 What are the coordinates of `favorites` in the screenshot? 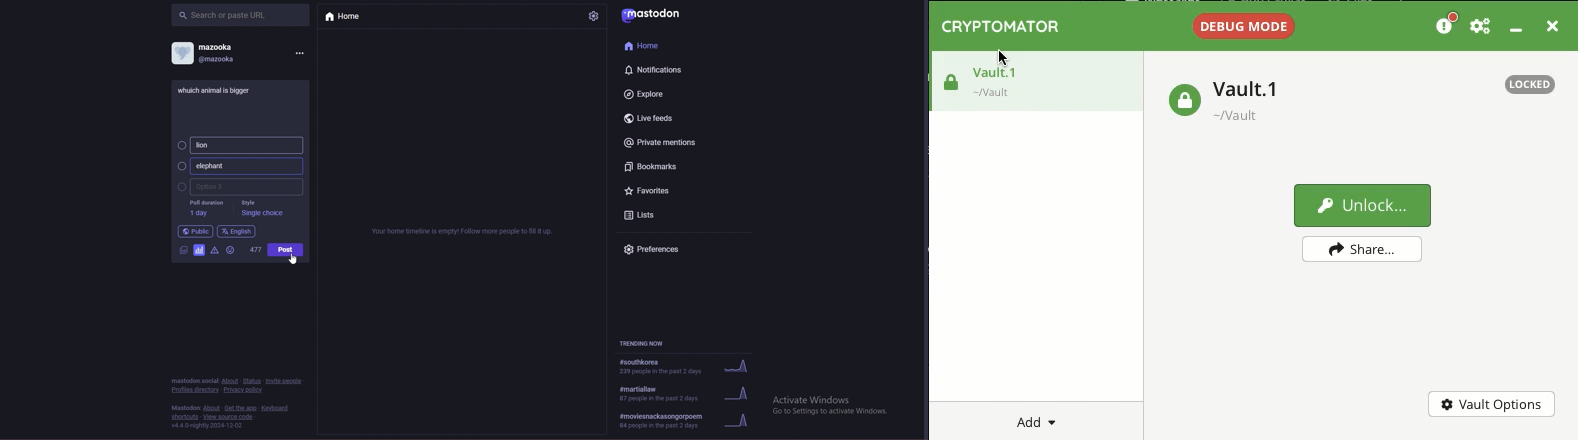 It's located at (660, 192).